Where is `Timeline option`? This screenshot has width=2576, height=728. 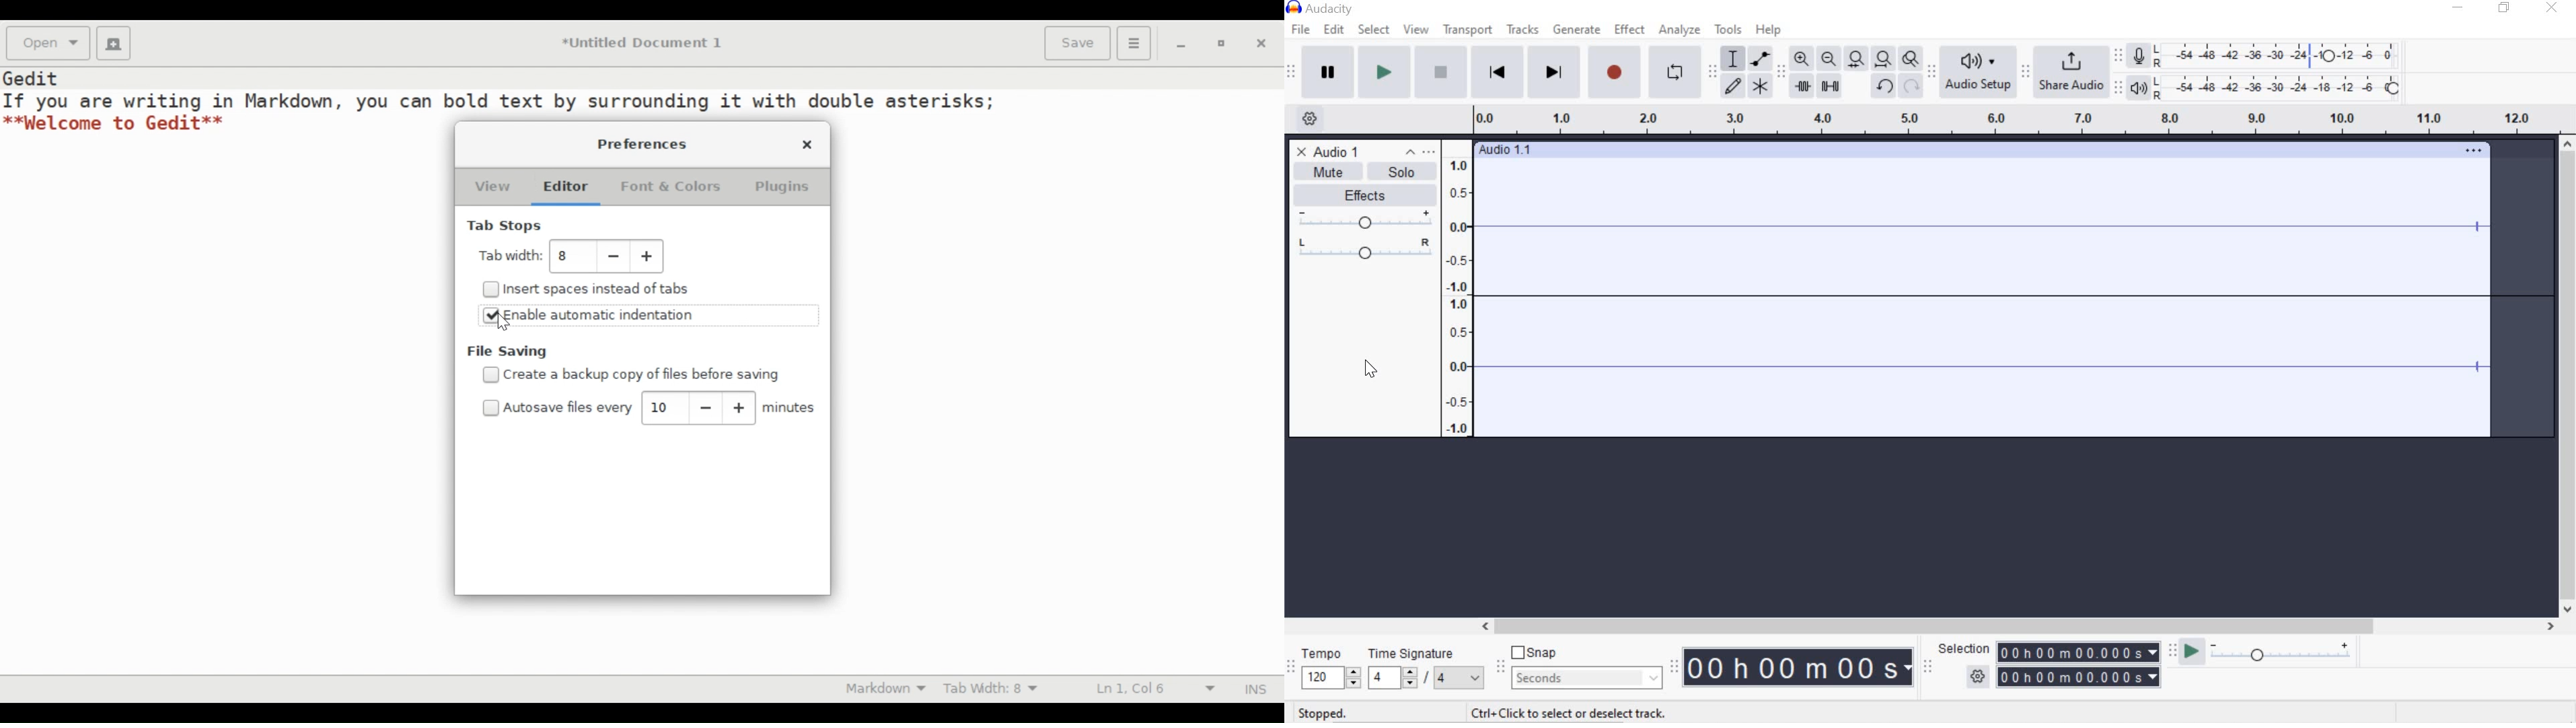 Timeline option is located at coordinates (1304, 117).